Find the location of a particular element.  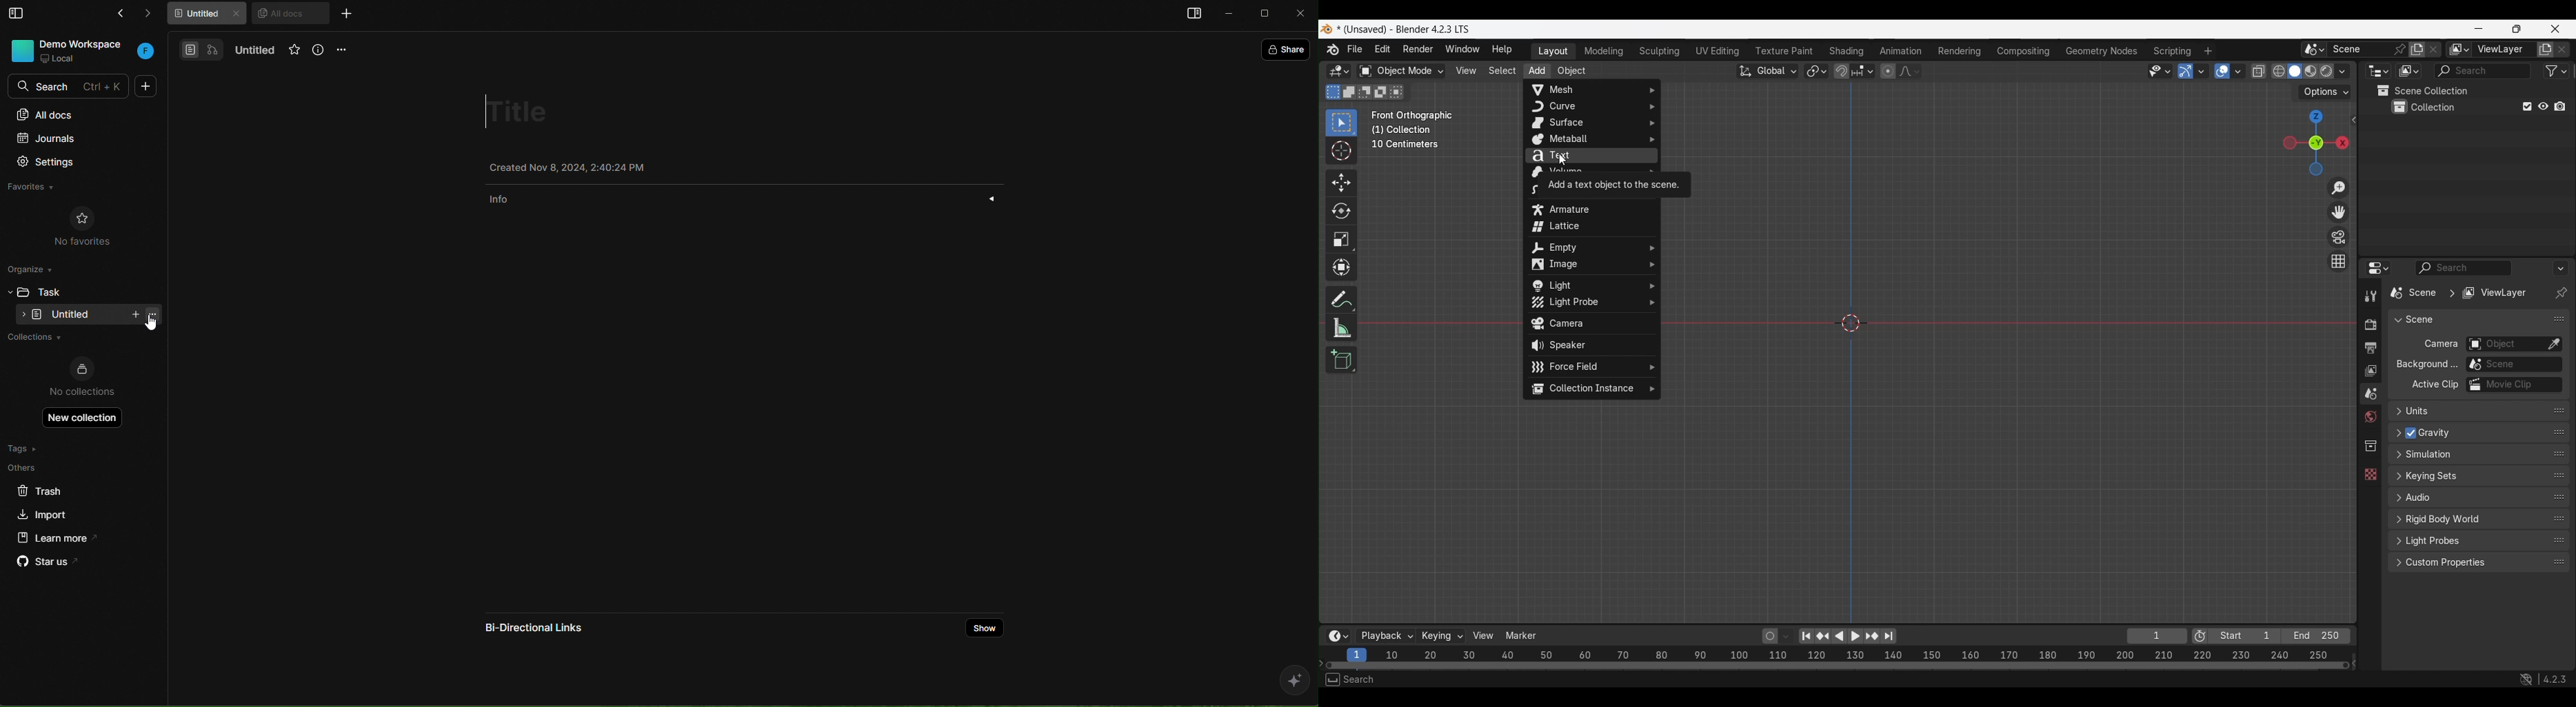

title is located at coordinates (521, 112).